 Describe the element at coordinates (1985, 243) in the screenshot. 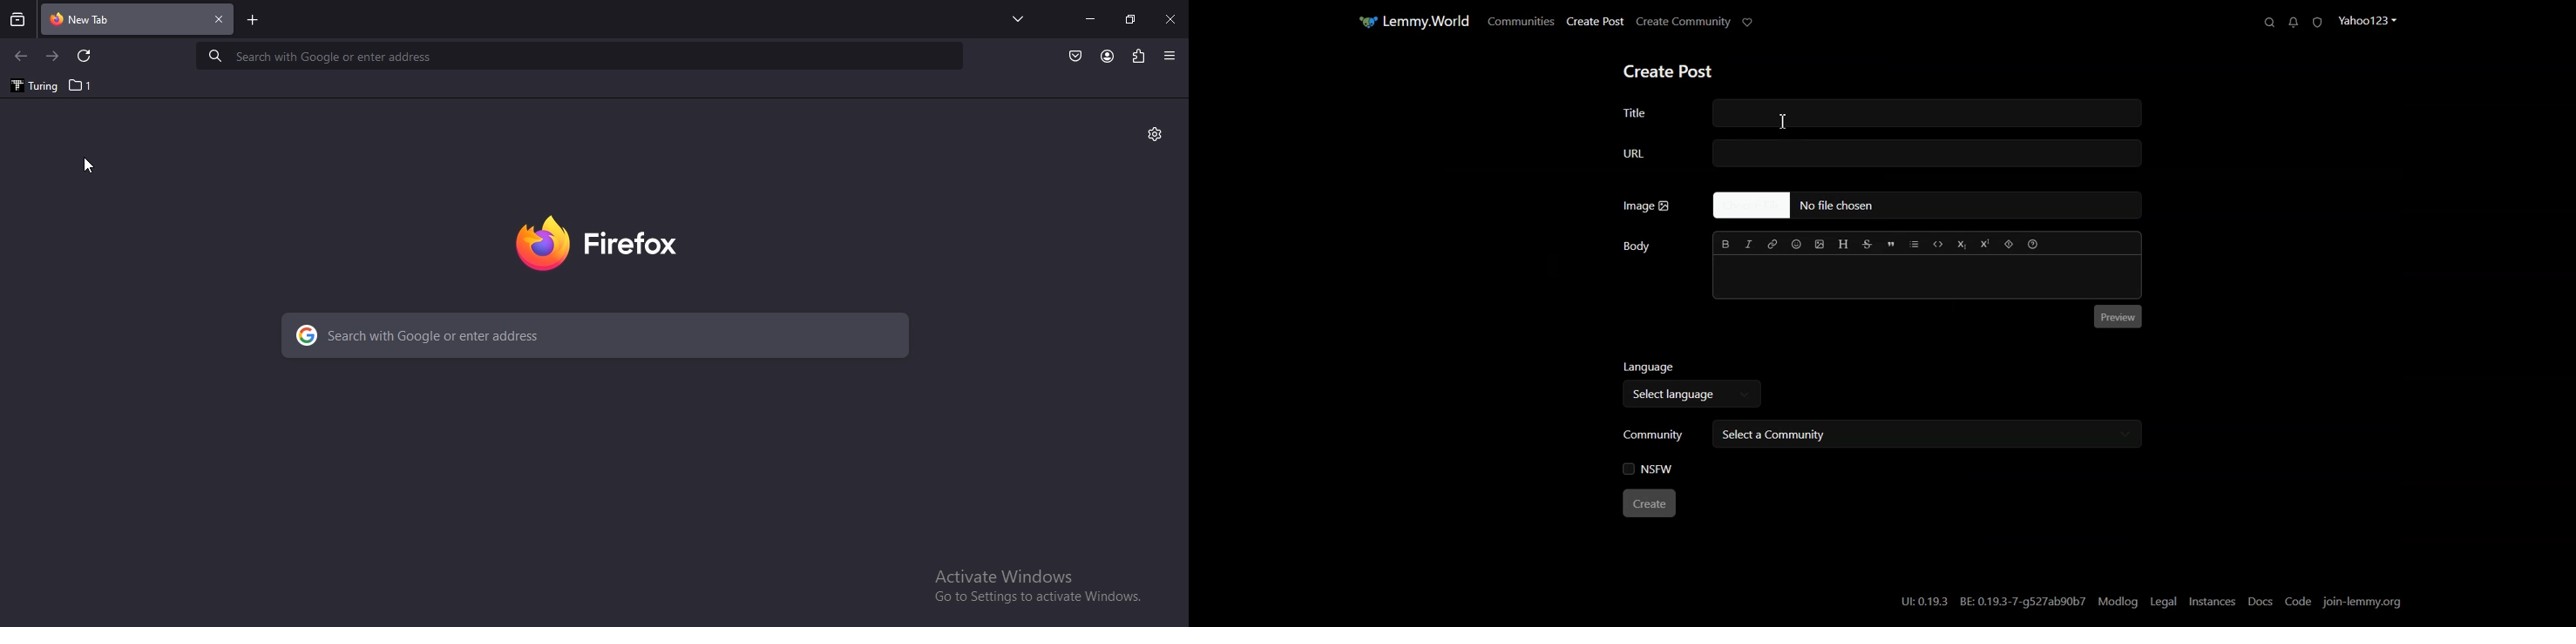

I see `Superscript` at that location.